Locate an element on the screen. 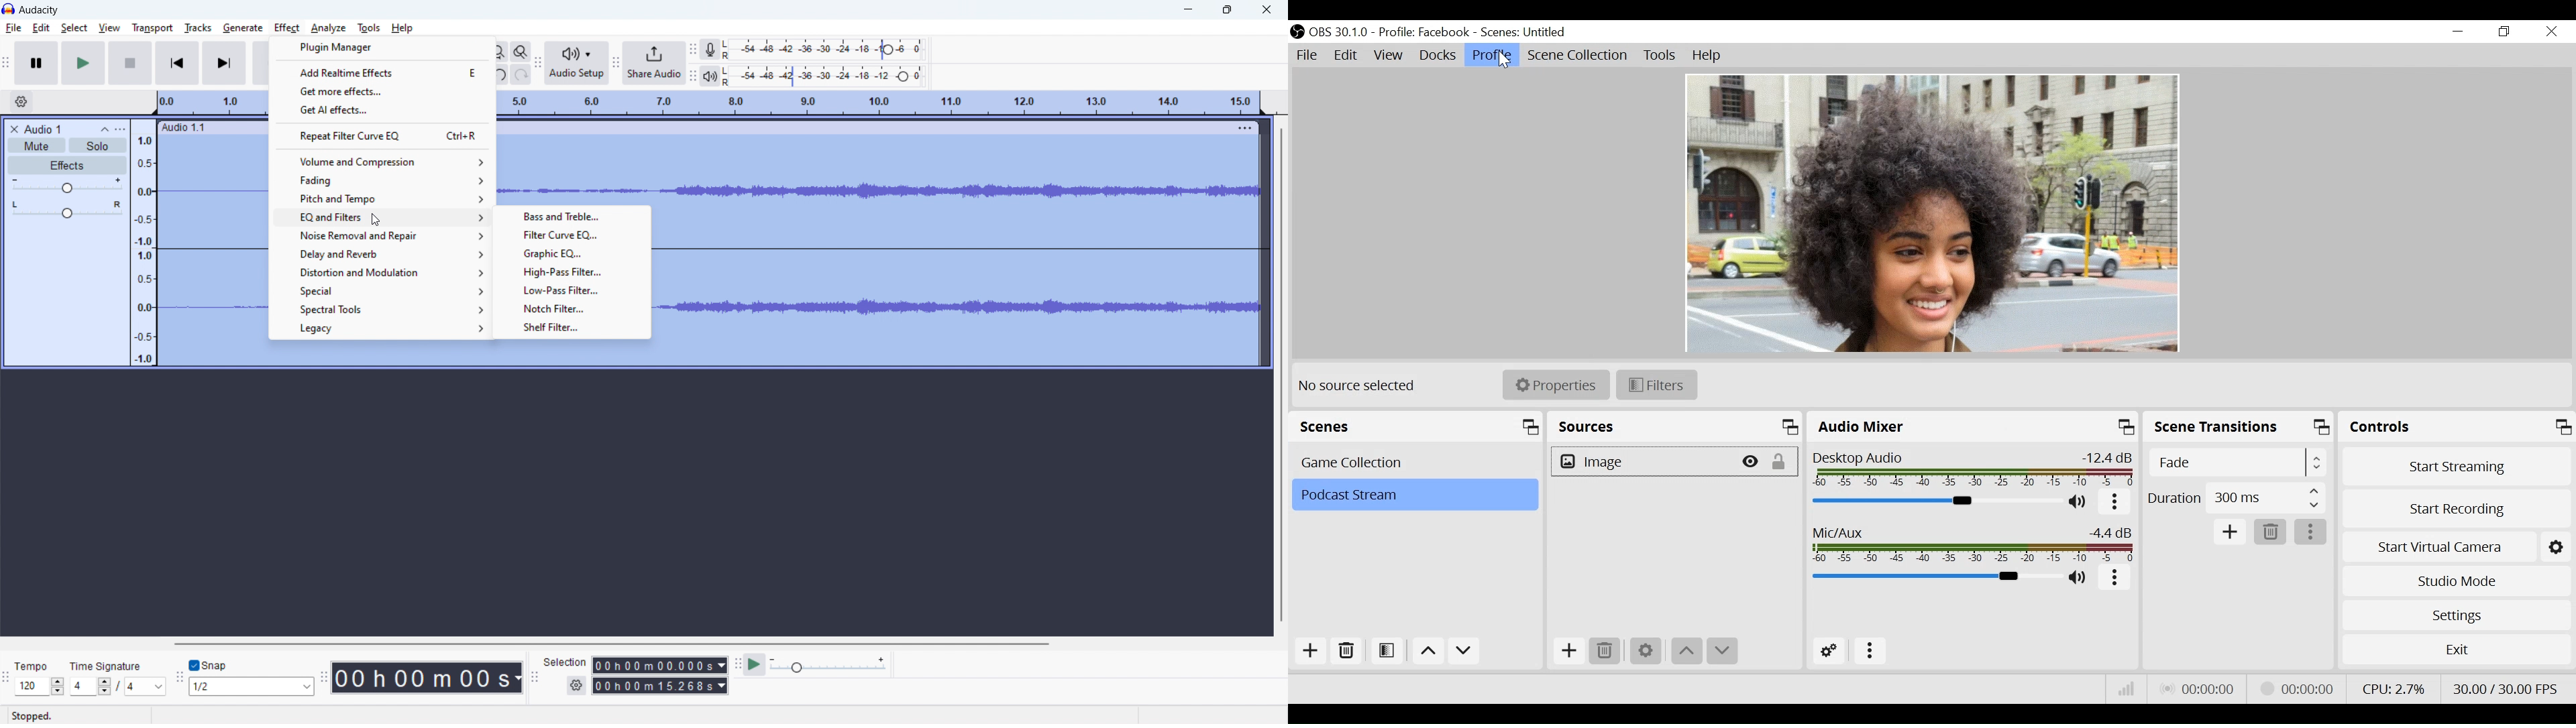 This screenshot has height=728, width=2576. Move Up is located at coordinates (1686, 653).